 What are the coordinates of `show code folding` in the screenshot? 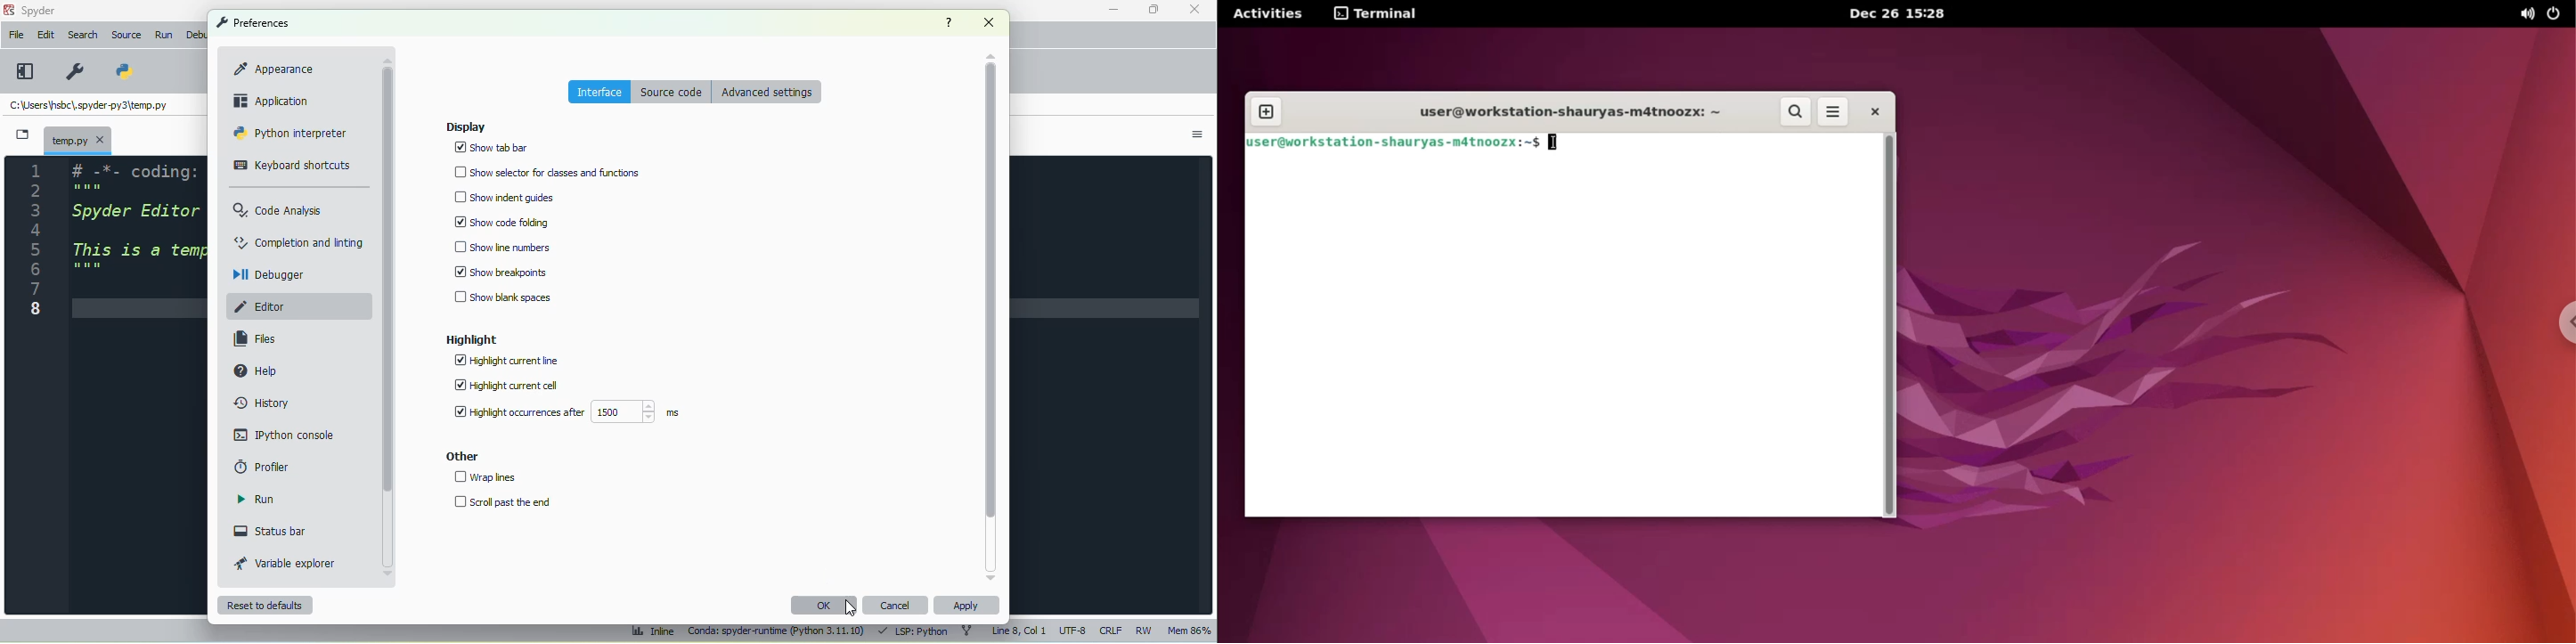 It's located at (501, 221).